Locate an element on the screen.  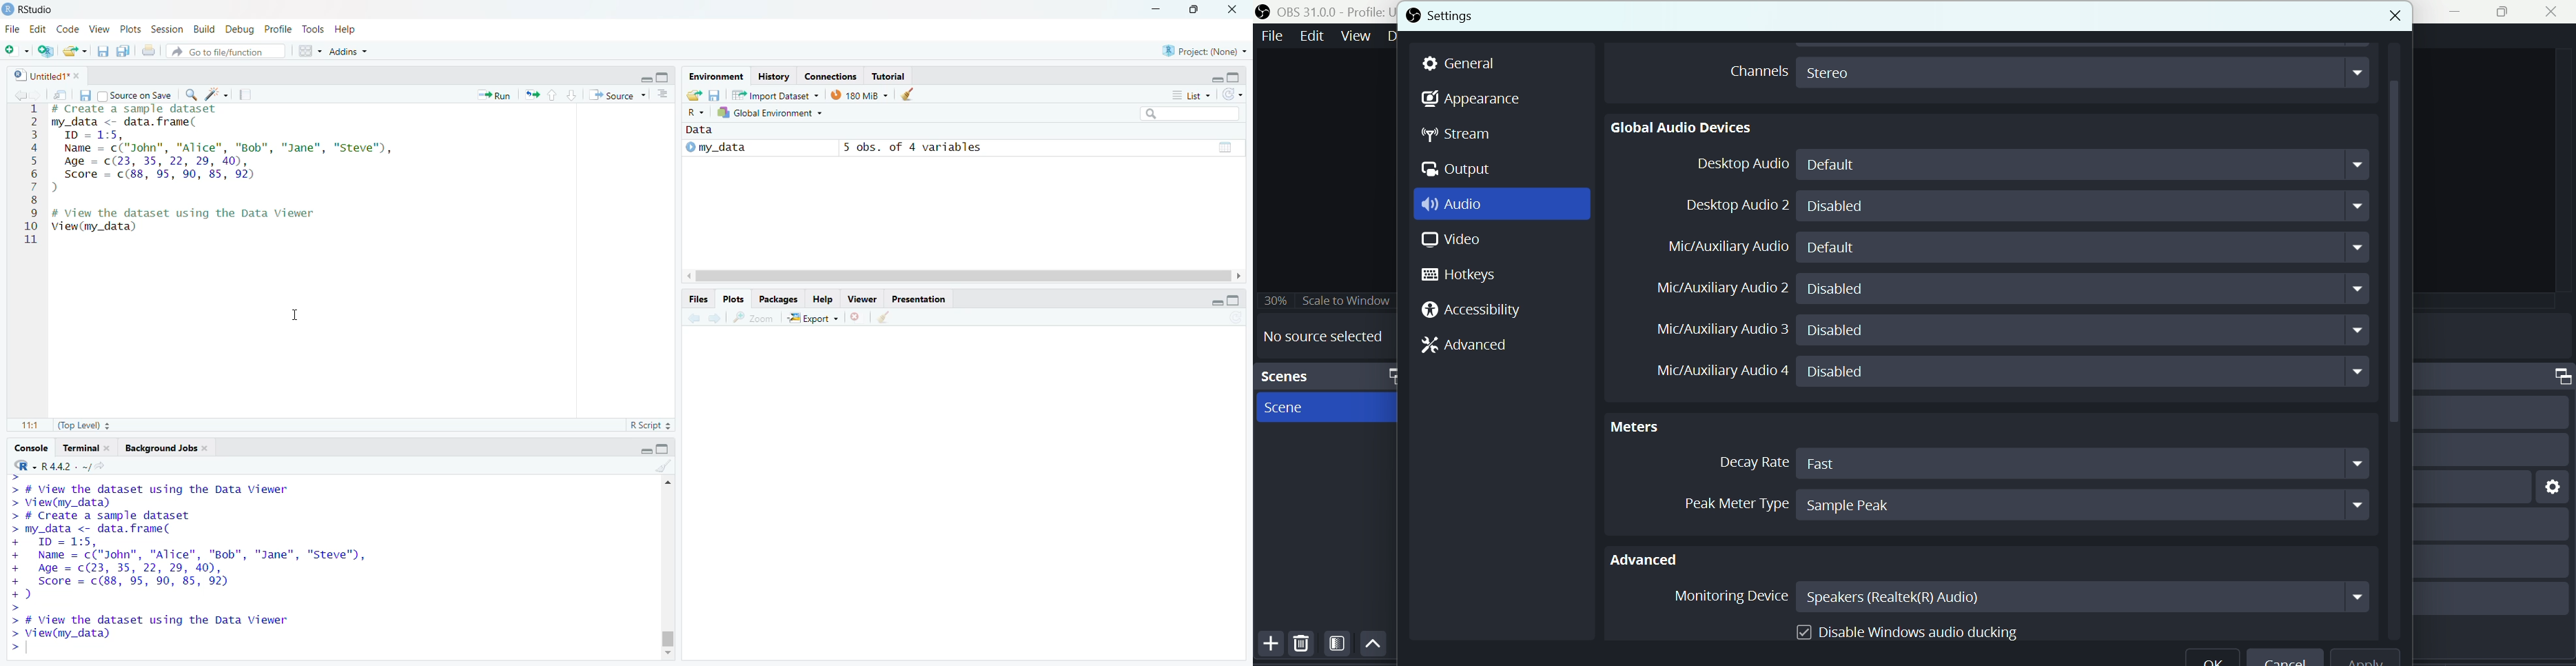
Save is located at coordinates (86, 94).